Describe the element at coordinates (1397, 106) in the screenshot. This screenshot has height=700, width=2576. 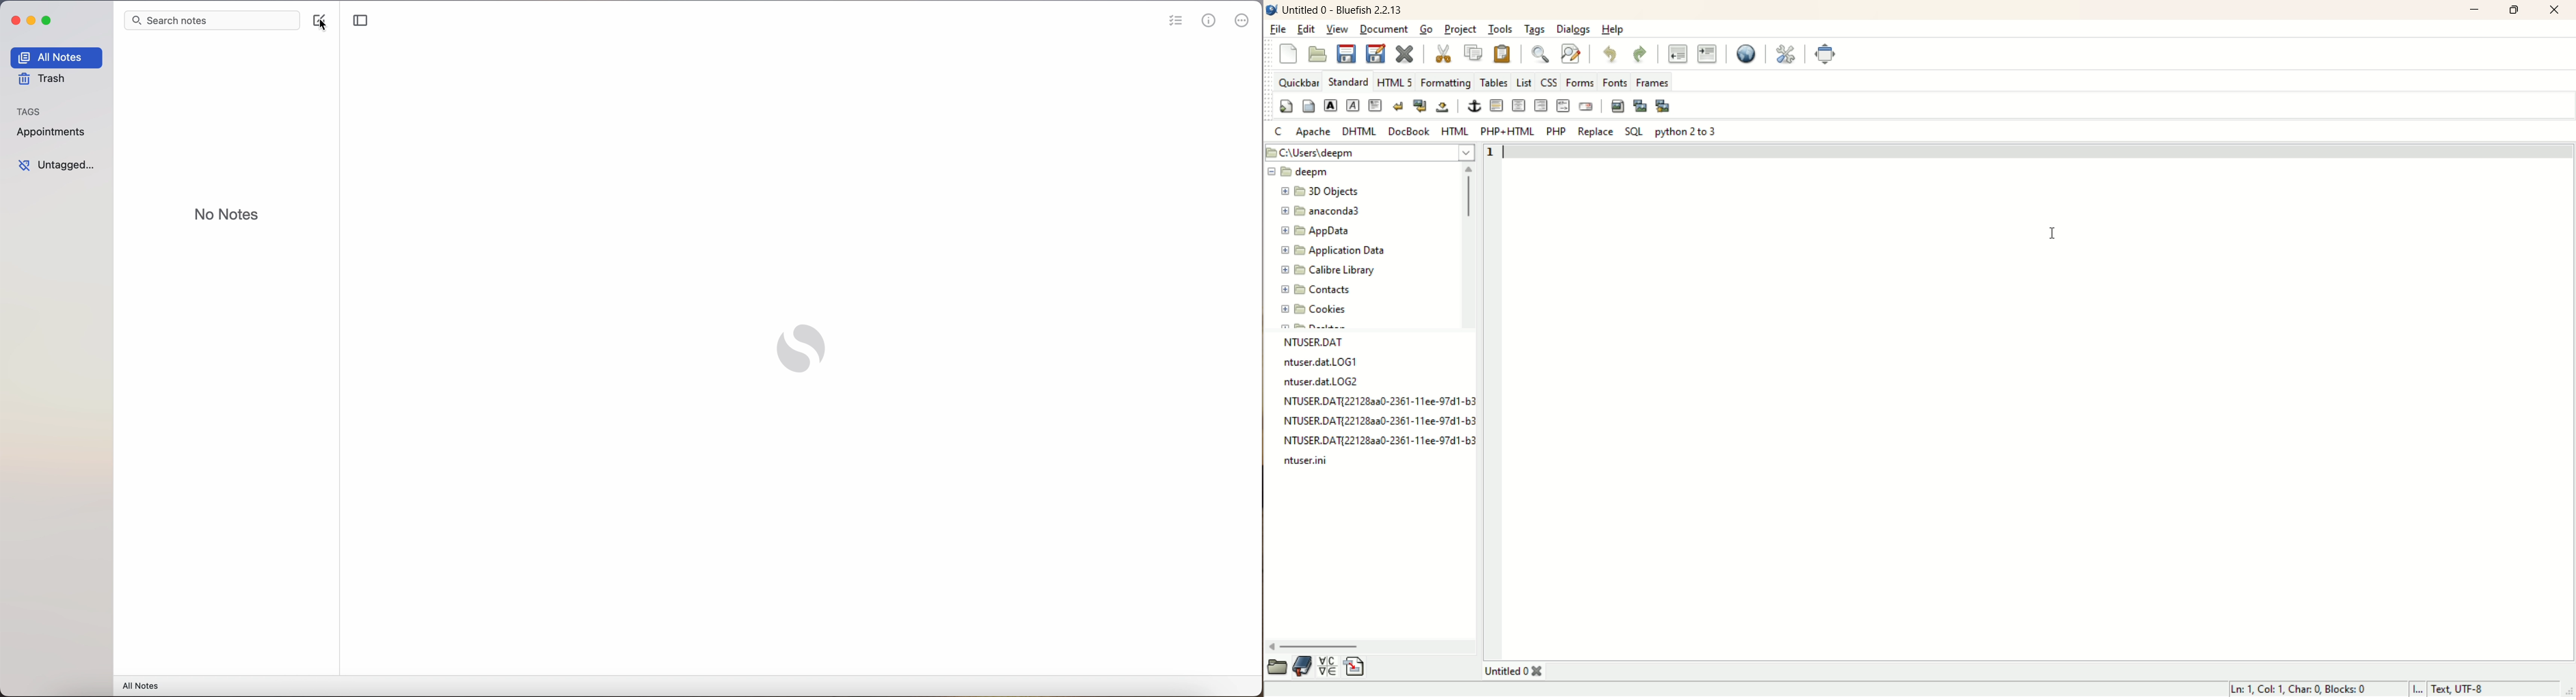
I see `break` at that location.